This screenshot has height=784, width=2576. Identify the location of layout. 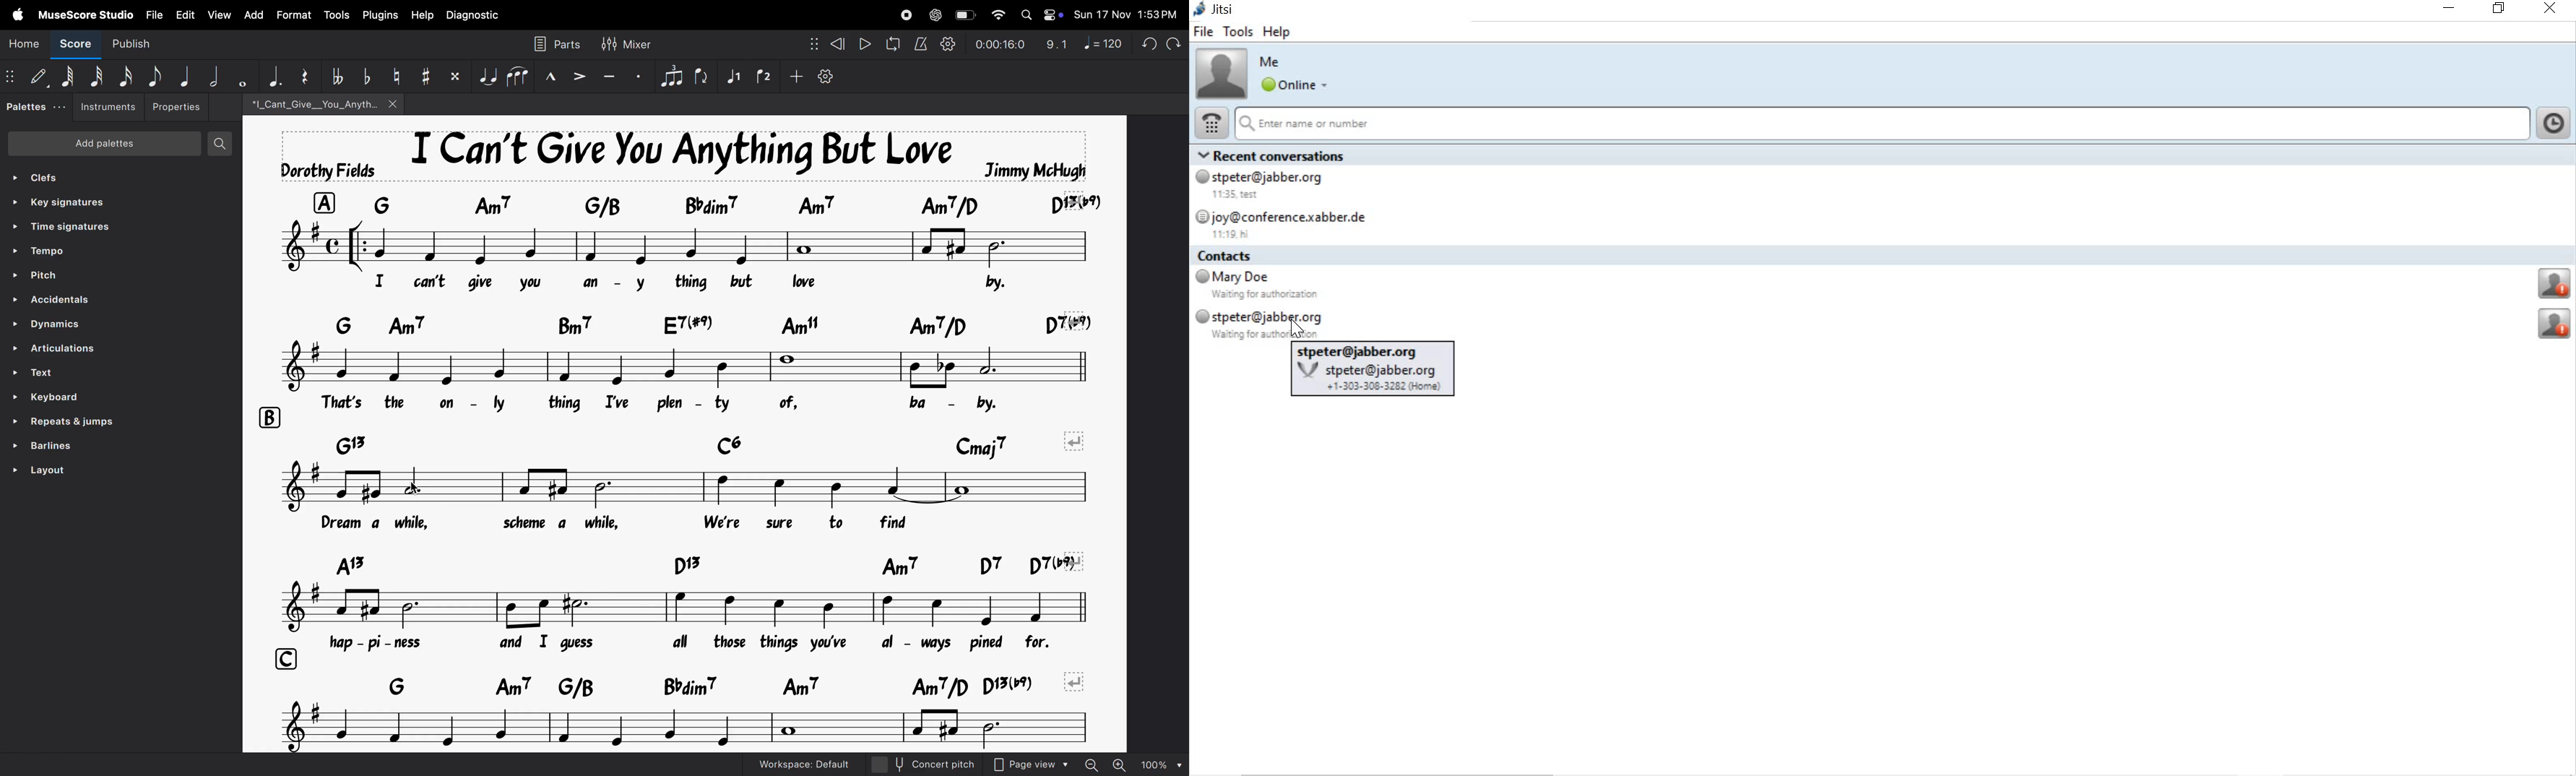
(43, 470).